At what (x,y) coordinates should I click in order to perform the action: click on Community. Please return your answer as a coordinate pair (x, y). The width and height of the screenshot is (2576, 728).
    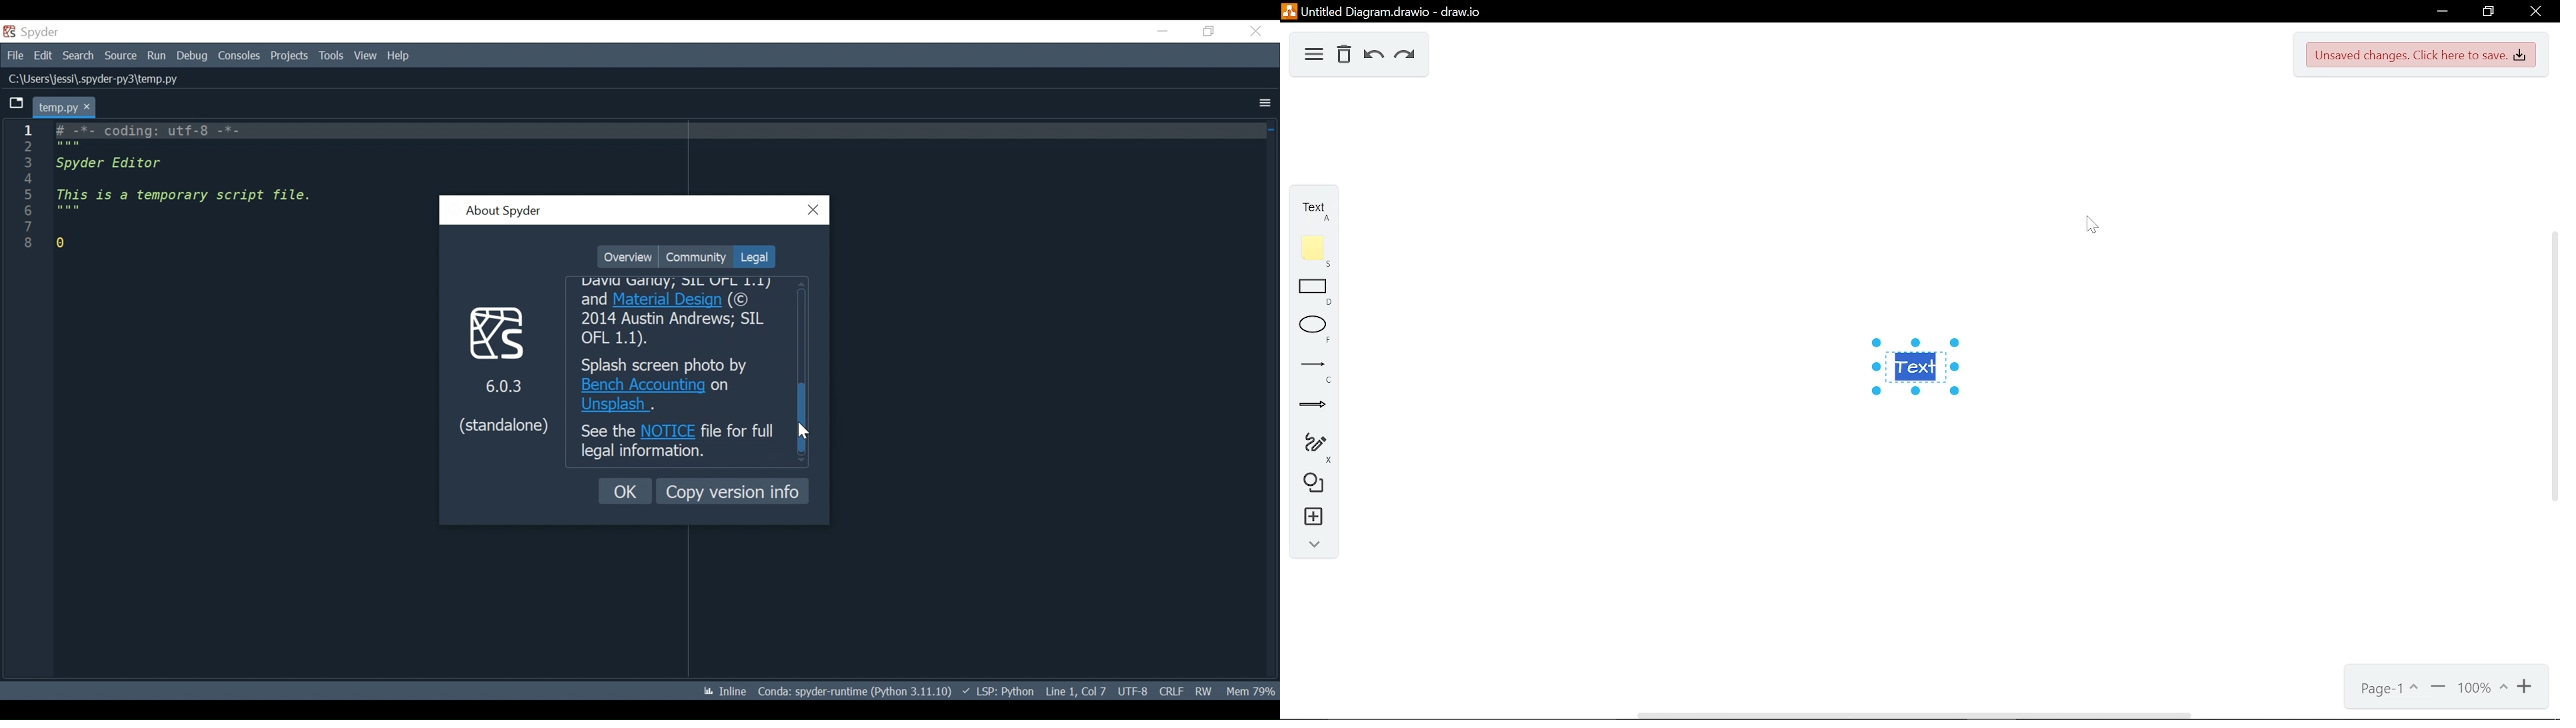
    Looking at the image, I should click on (695, 257).